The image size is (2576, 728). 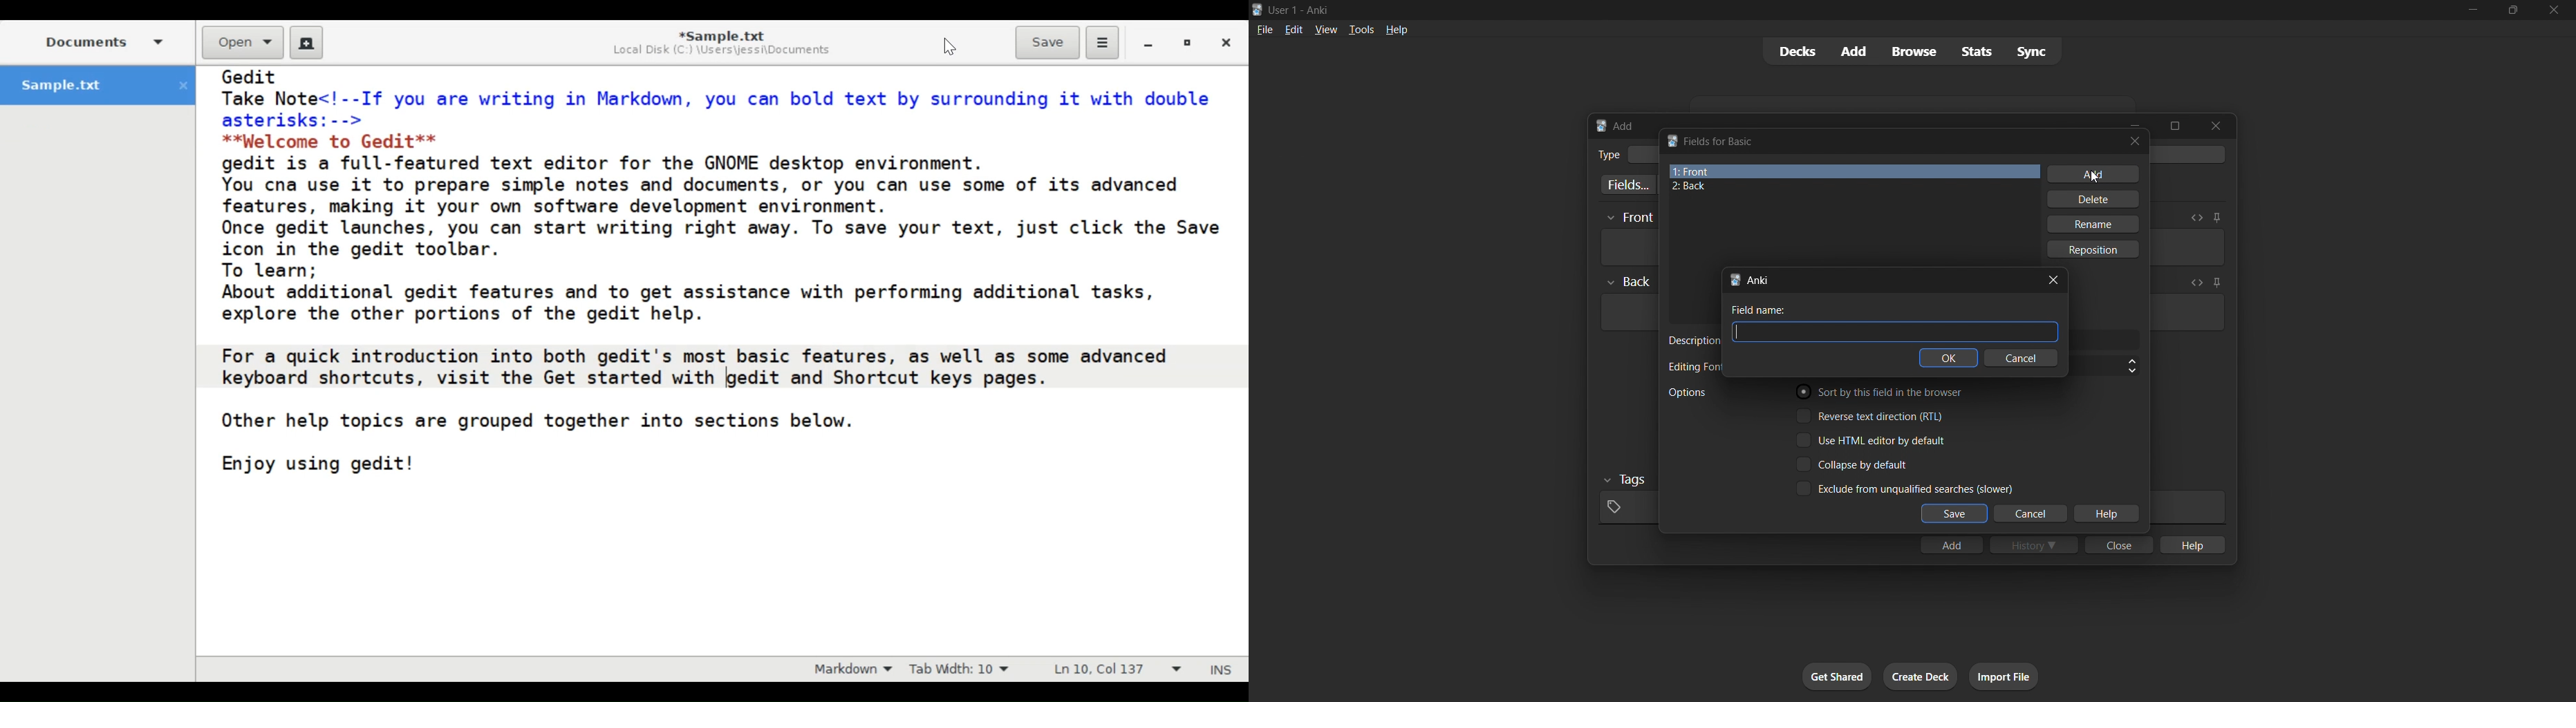 What do you see at coordinates (1629, 282) in the screenshot?
I see `` at bounding box center [1629, 282].